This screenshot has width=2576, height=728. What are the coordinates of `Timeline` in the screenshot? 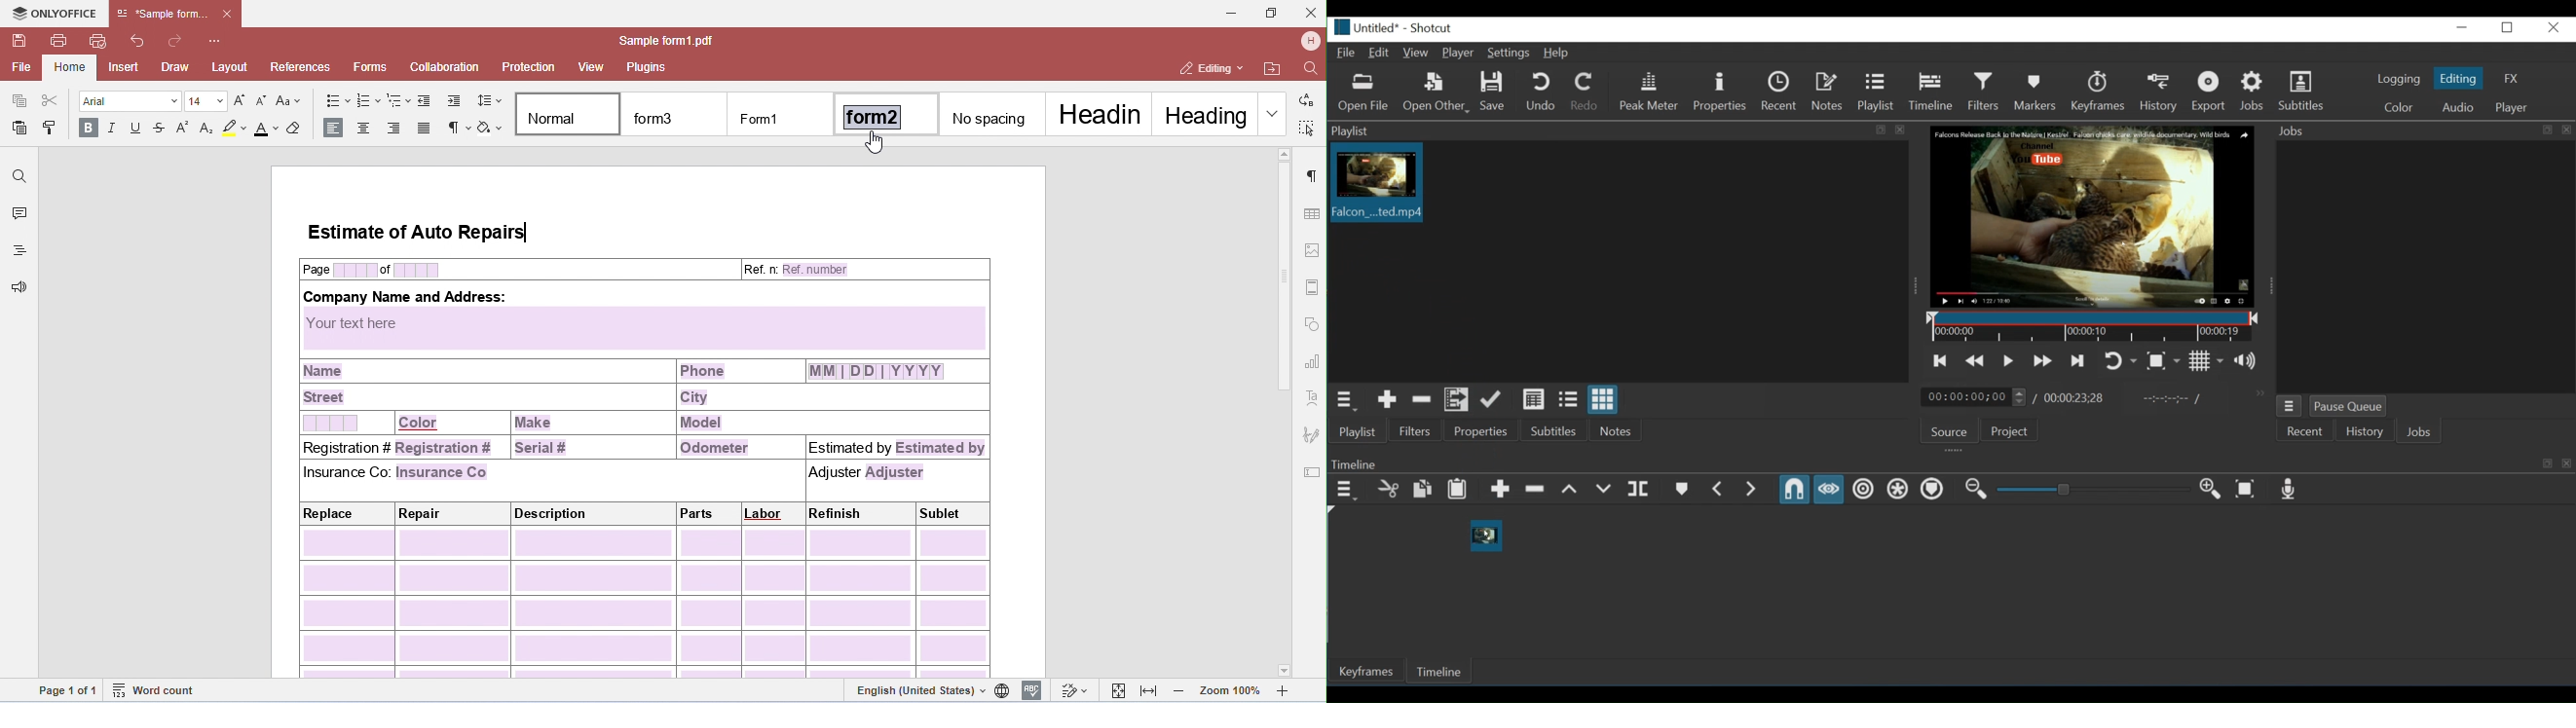 It's located at (2095, 327).